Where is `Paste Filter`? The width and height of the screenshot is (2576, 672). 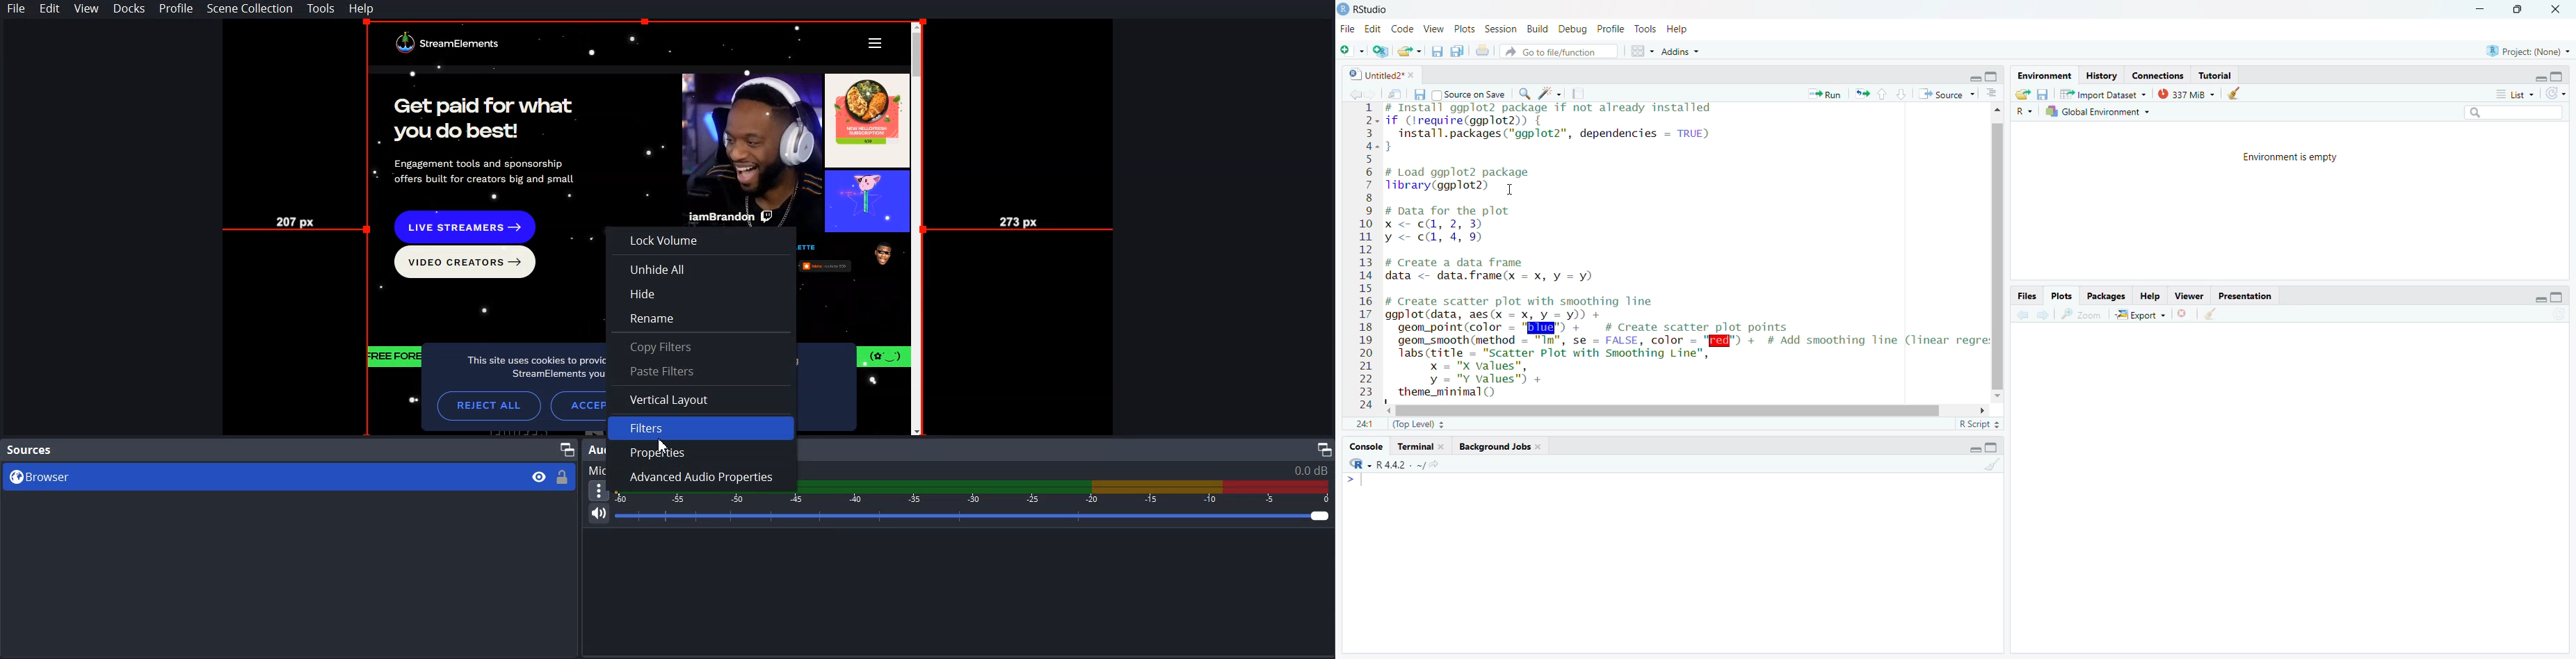 Paste Filter is located at coordinates (702, 373).